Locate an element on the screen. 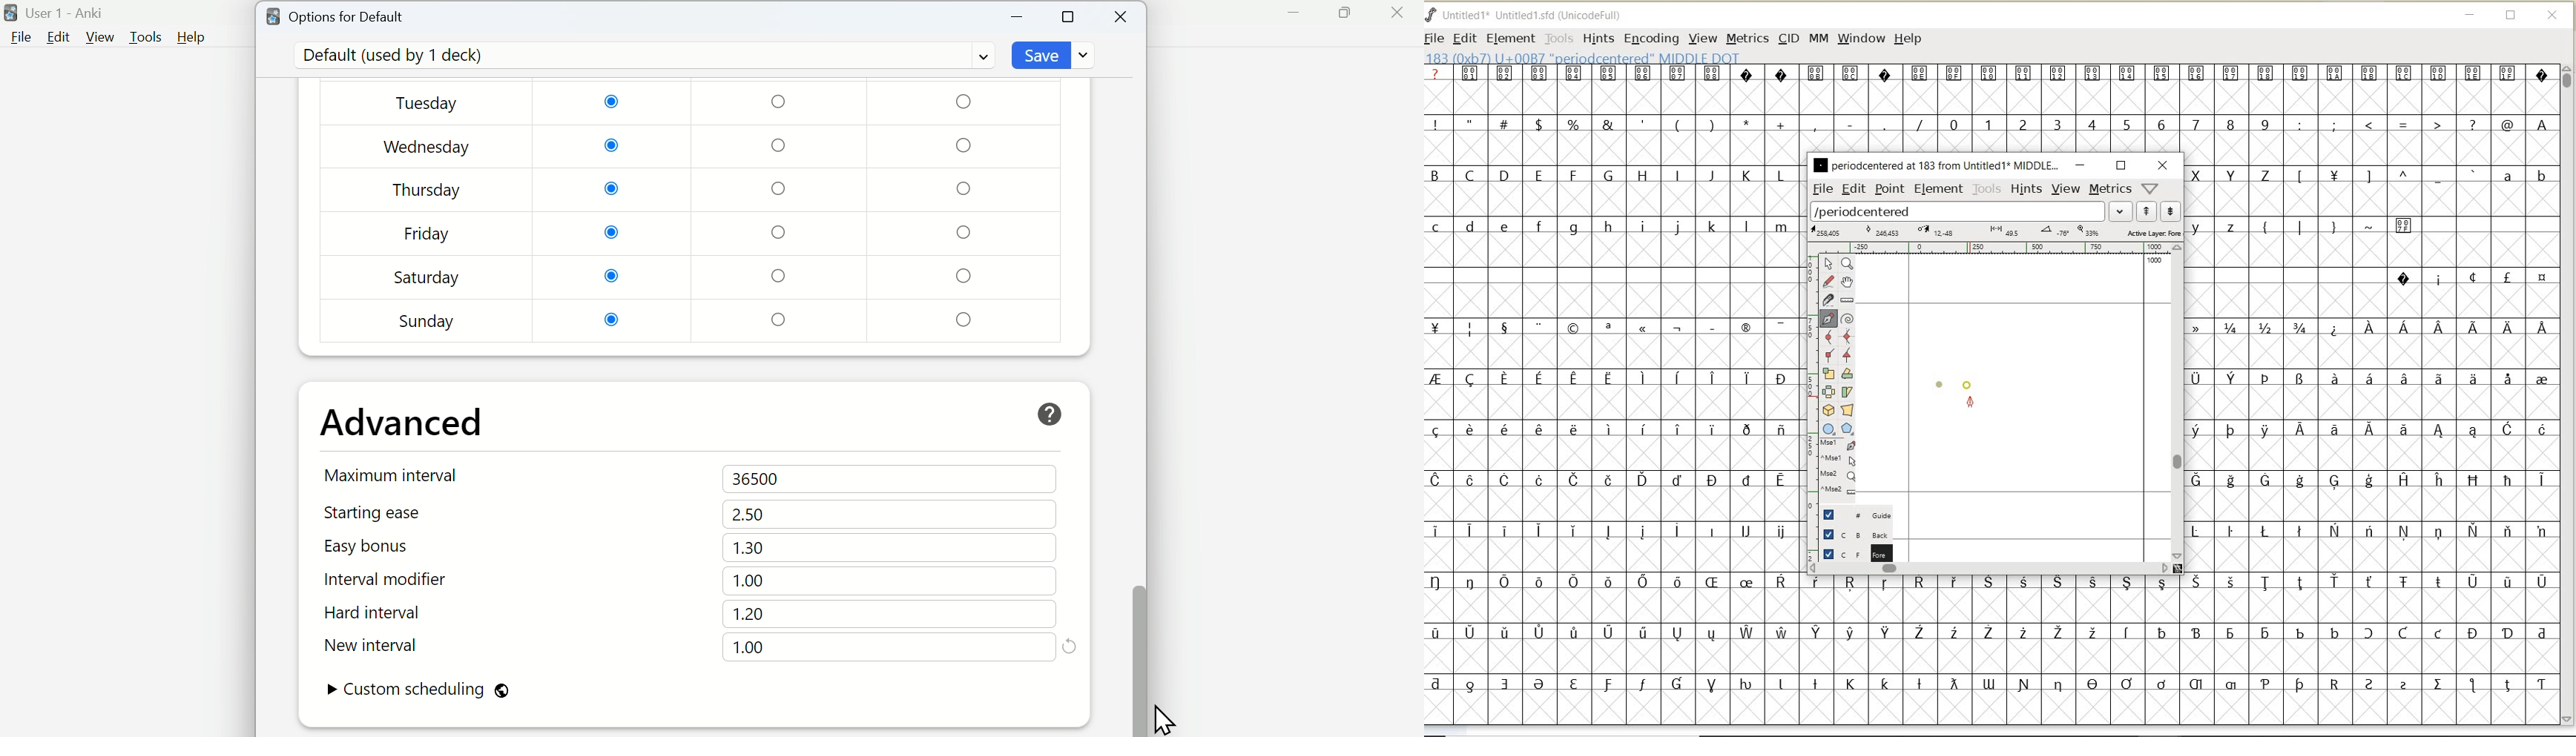  background is located at coordinates (1851, 534).